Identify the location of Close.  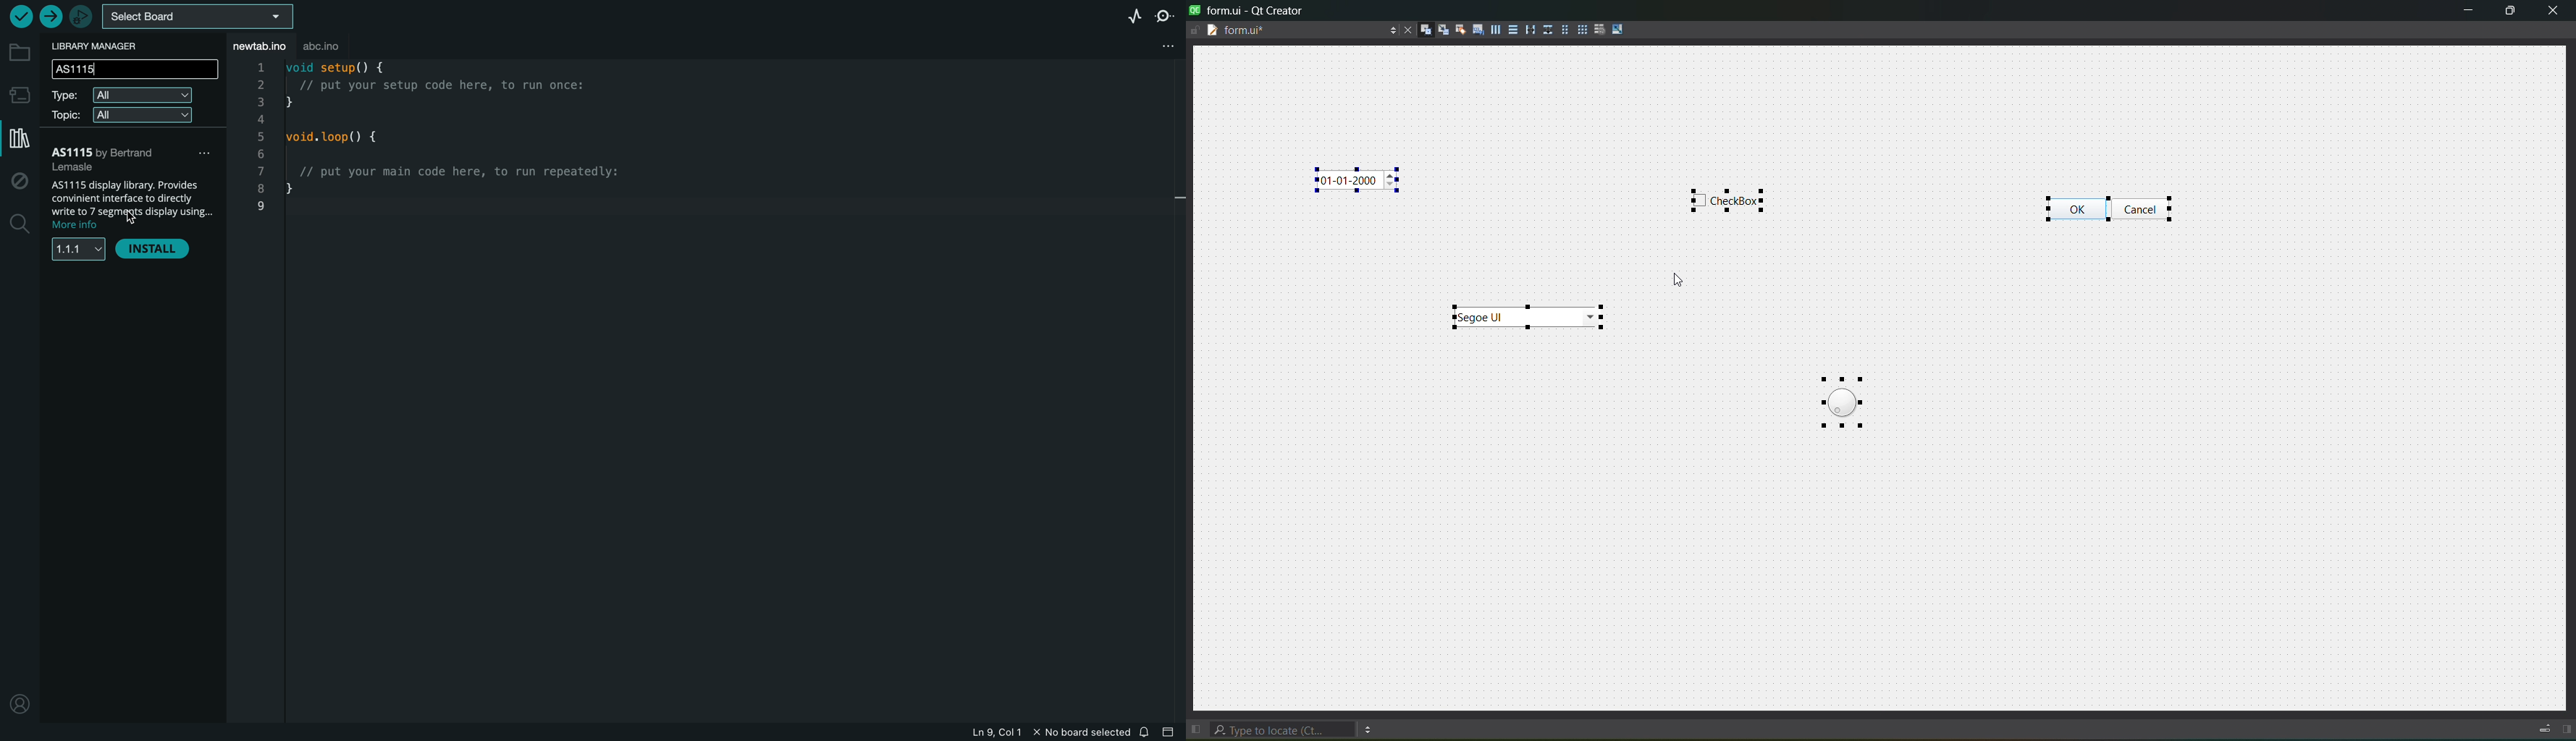
(1405, 29).